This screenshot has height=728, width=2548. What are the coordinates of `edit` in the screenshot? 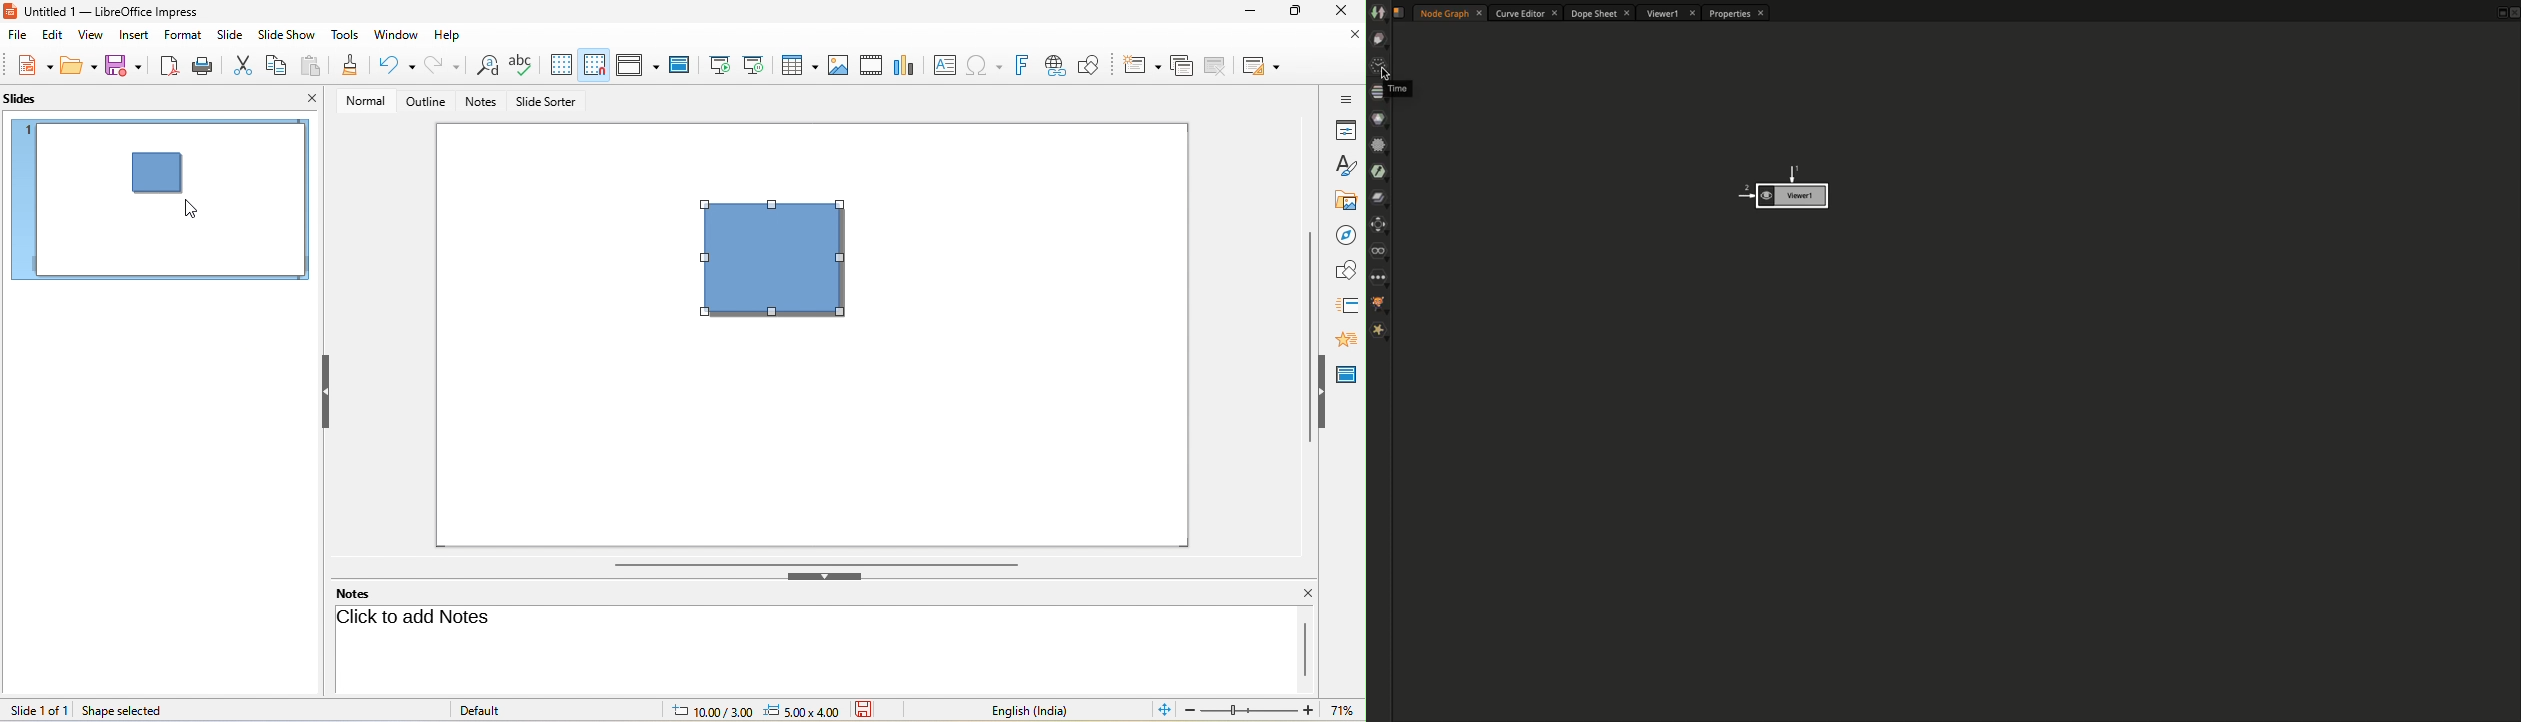 It's located at (50, 38).